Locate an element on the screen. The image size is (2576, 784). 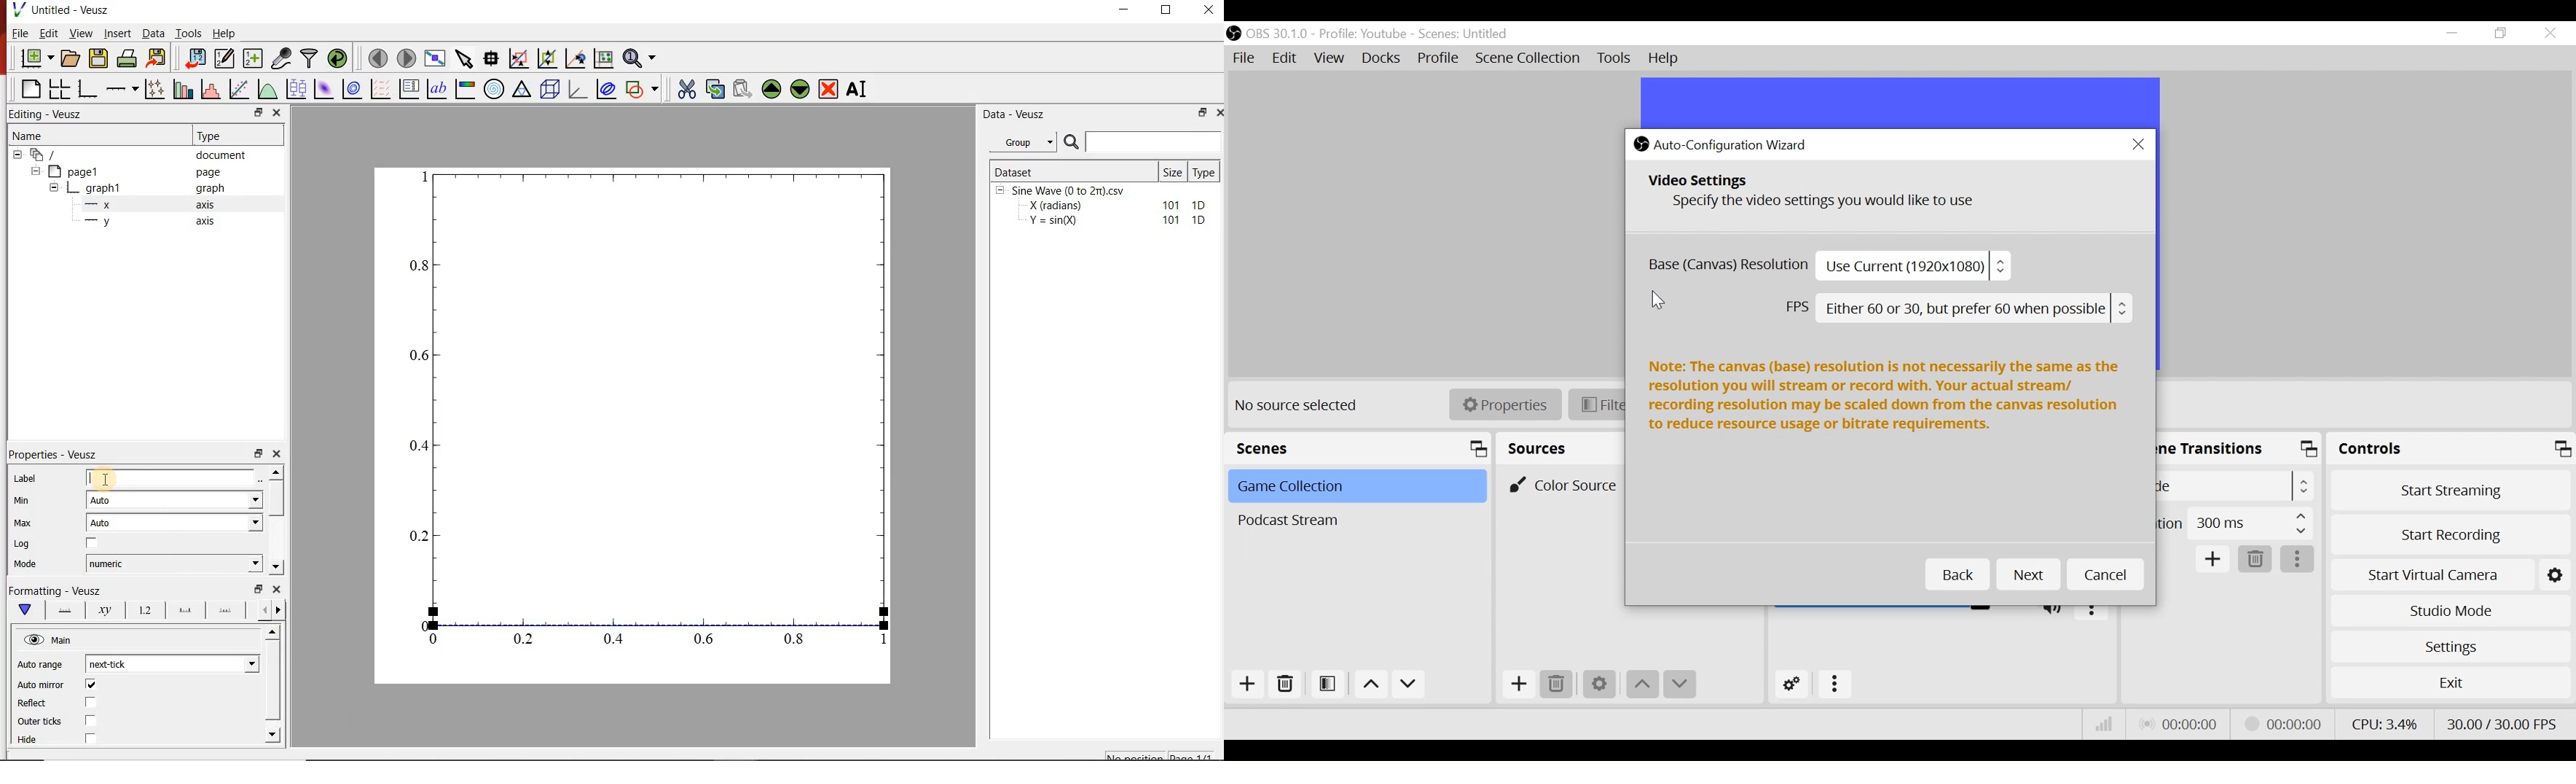
Add  is located at coordinates (1519, 686).